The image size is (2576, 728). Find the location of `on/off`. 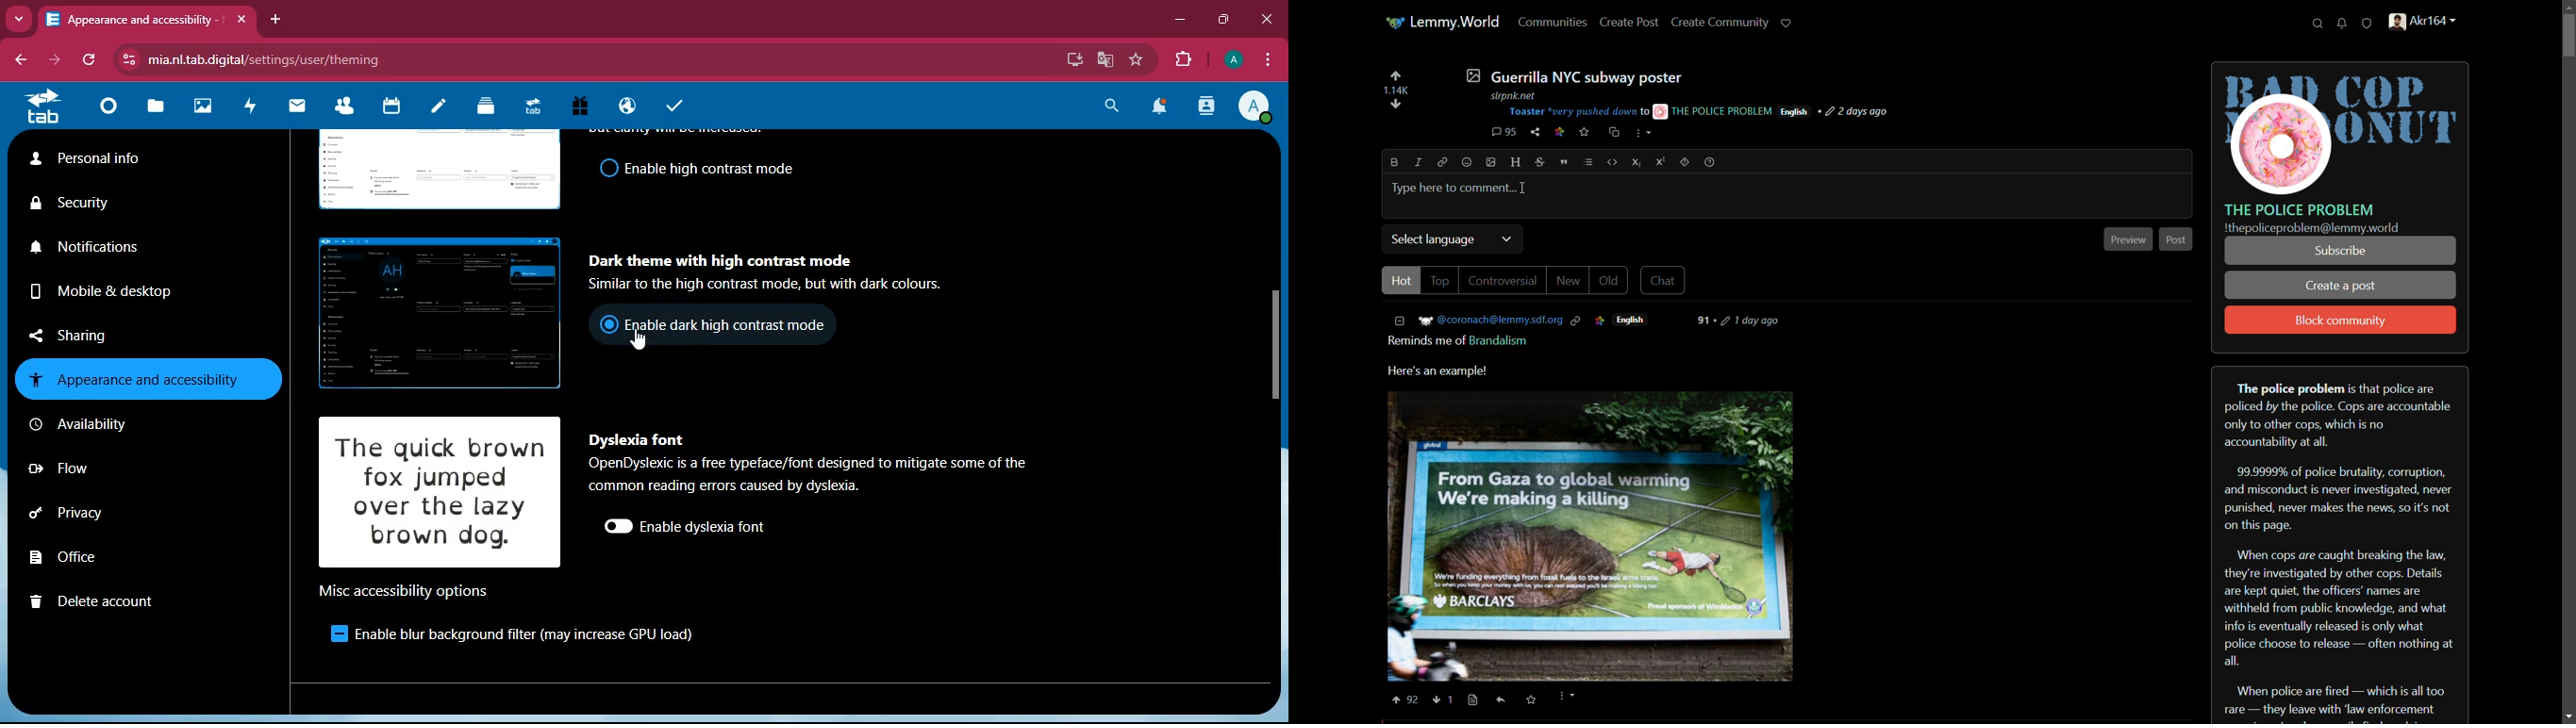

on/off is located at coordinates (604, 169).